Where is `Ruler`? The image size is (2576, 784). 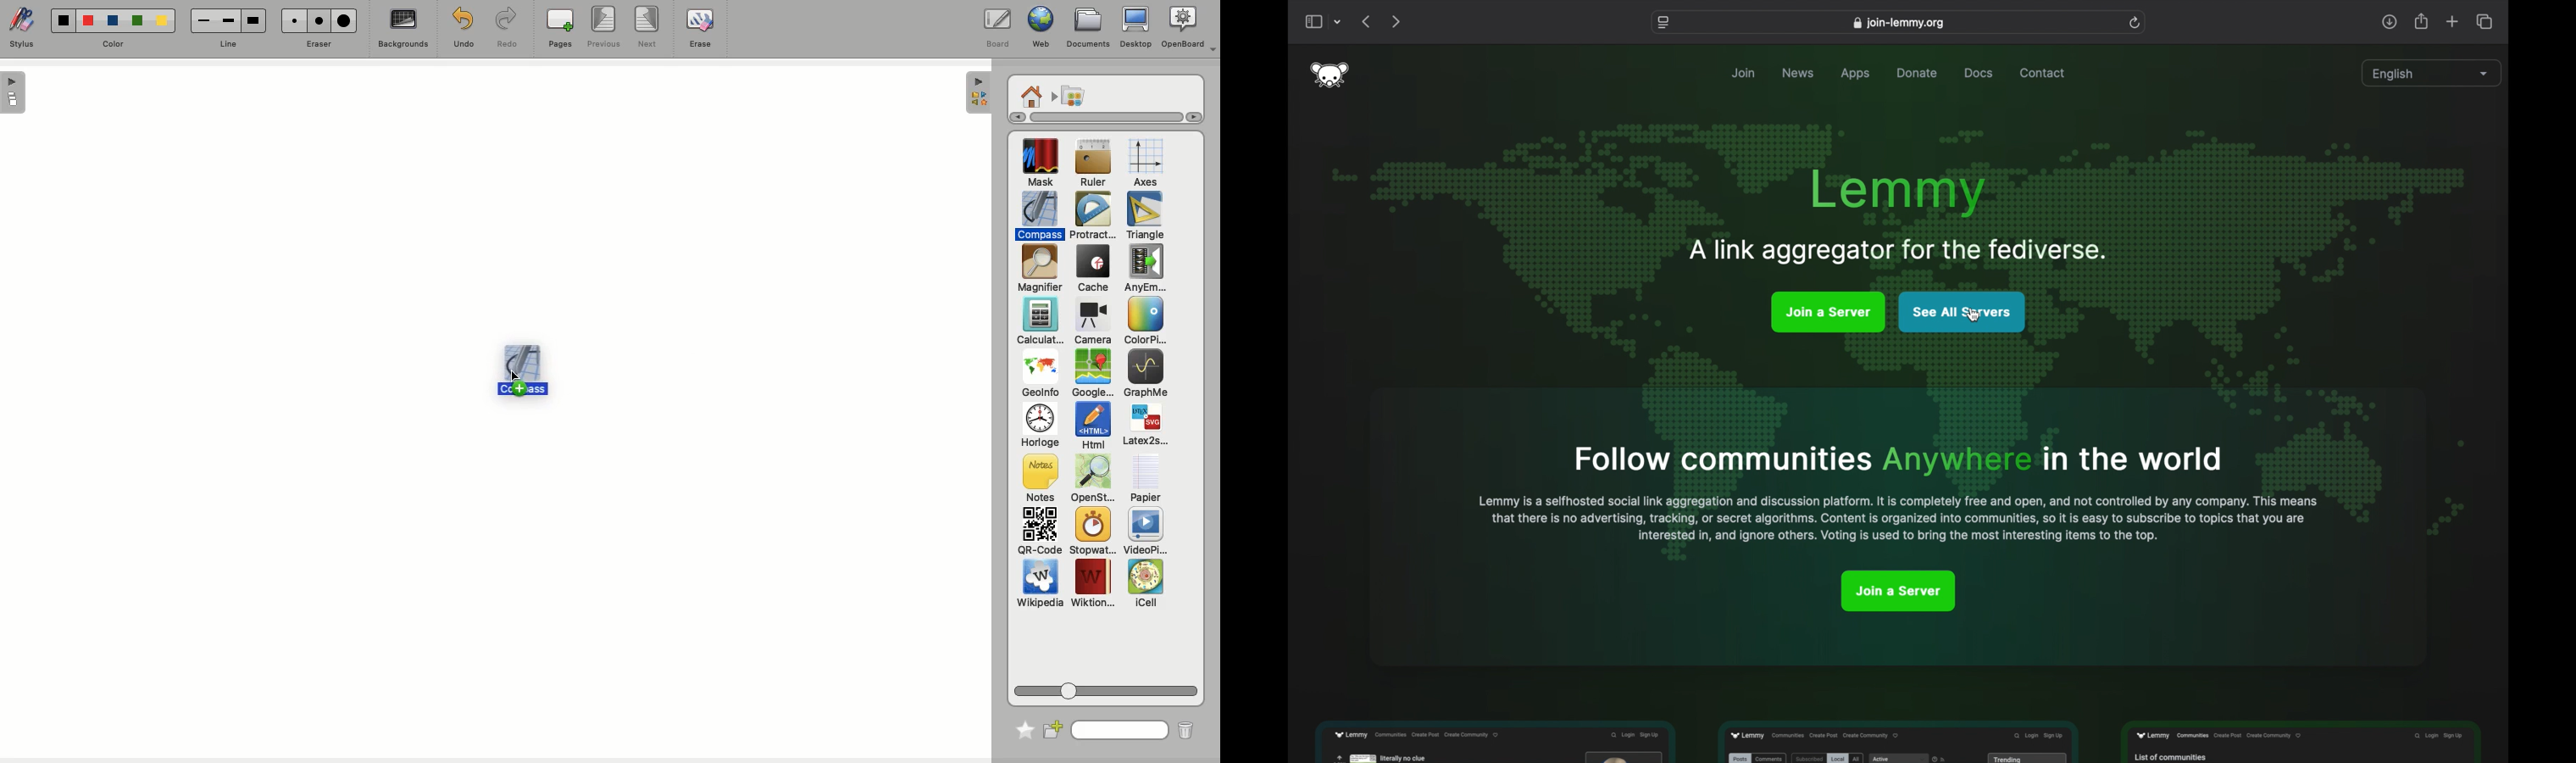
Ruler is located at coordinates (1093, 164).